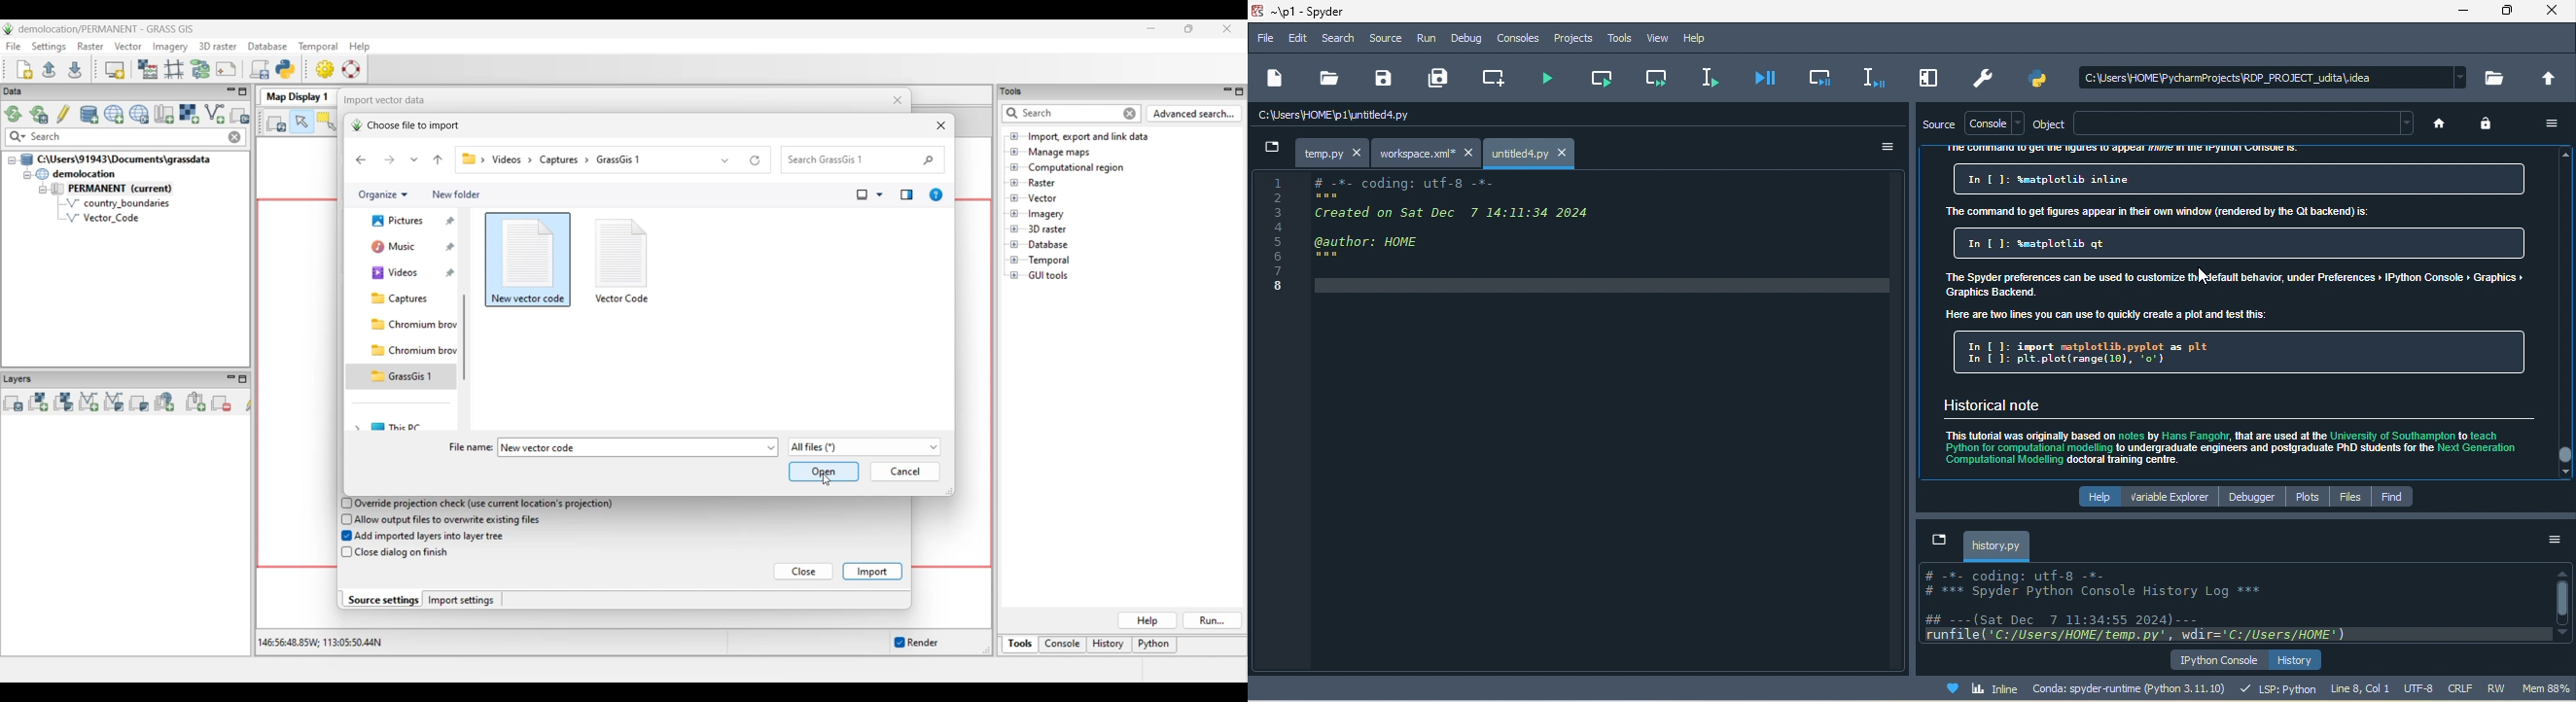  Describe the element at coordinates (1930, 77) in the screenshot. I see `maximize current pane` at that location.